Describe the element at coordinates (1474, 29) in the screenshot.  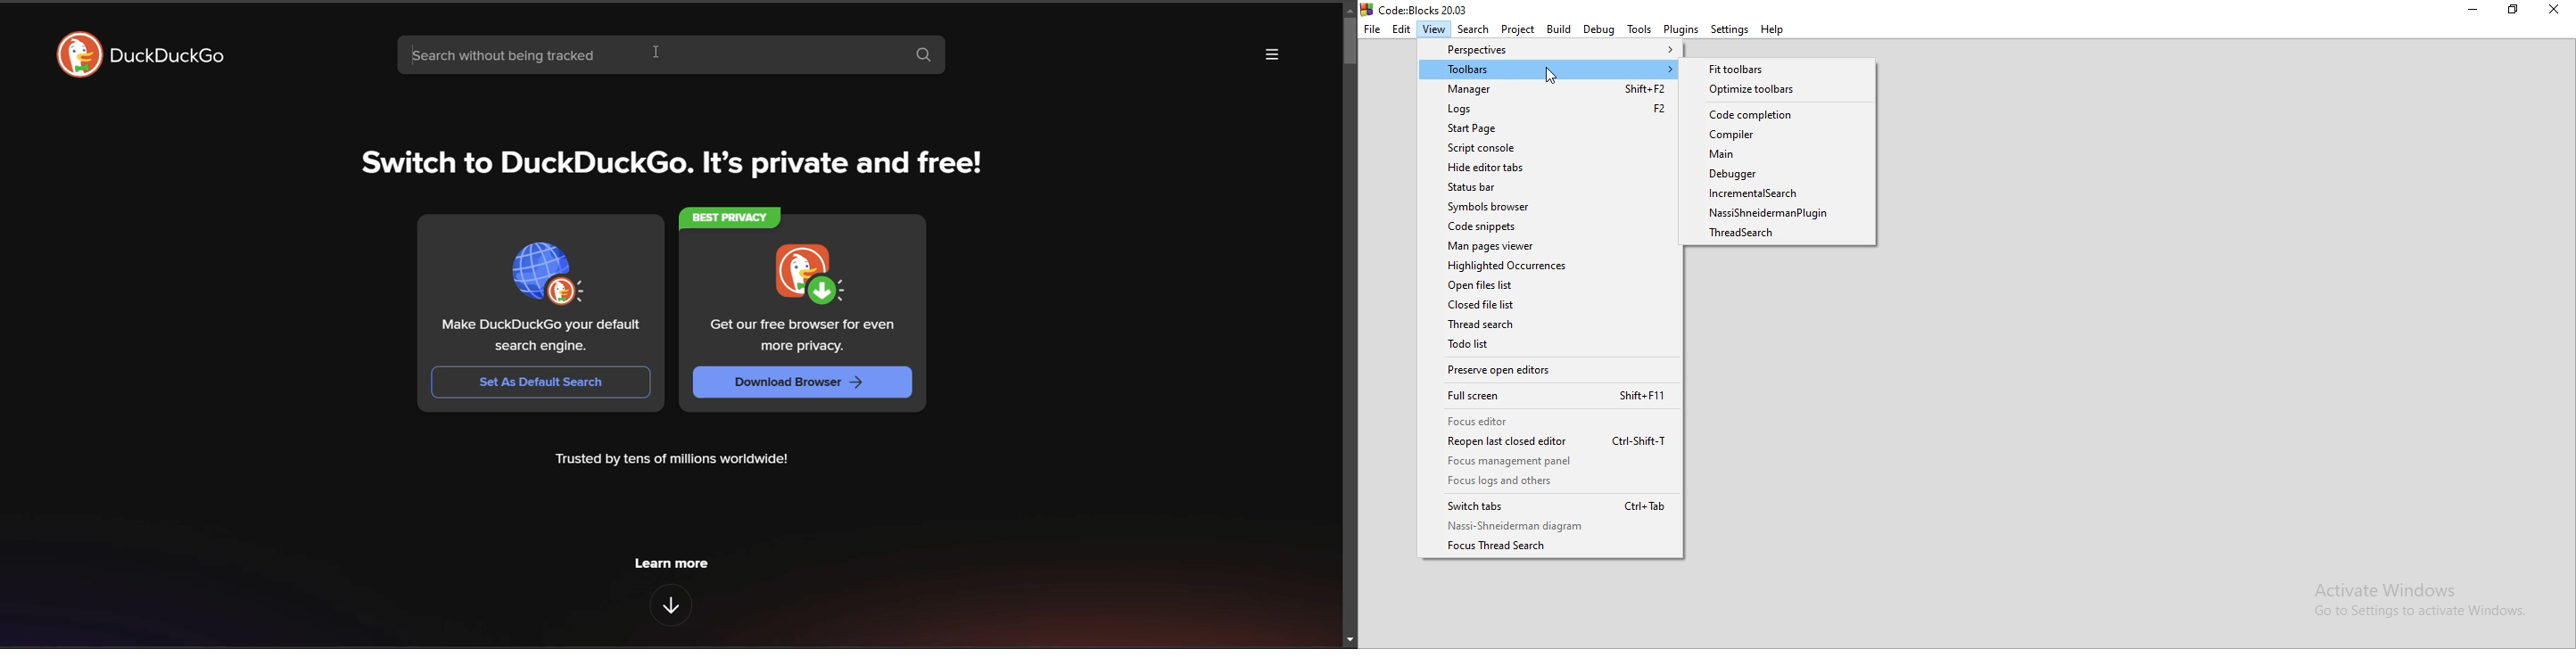
I see `Search ` at that location.